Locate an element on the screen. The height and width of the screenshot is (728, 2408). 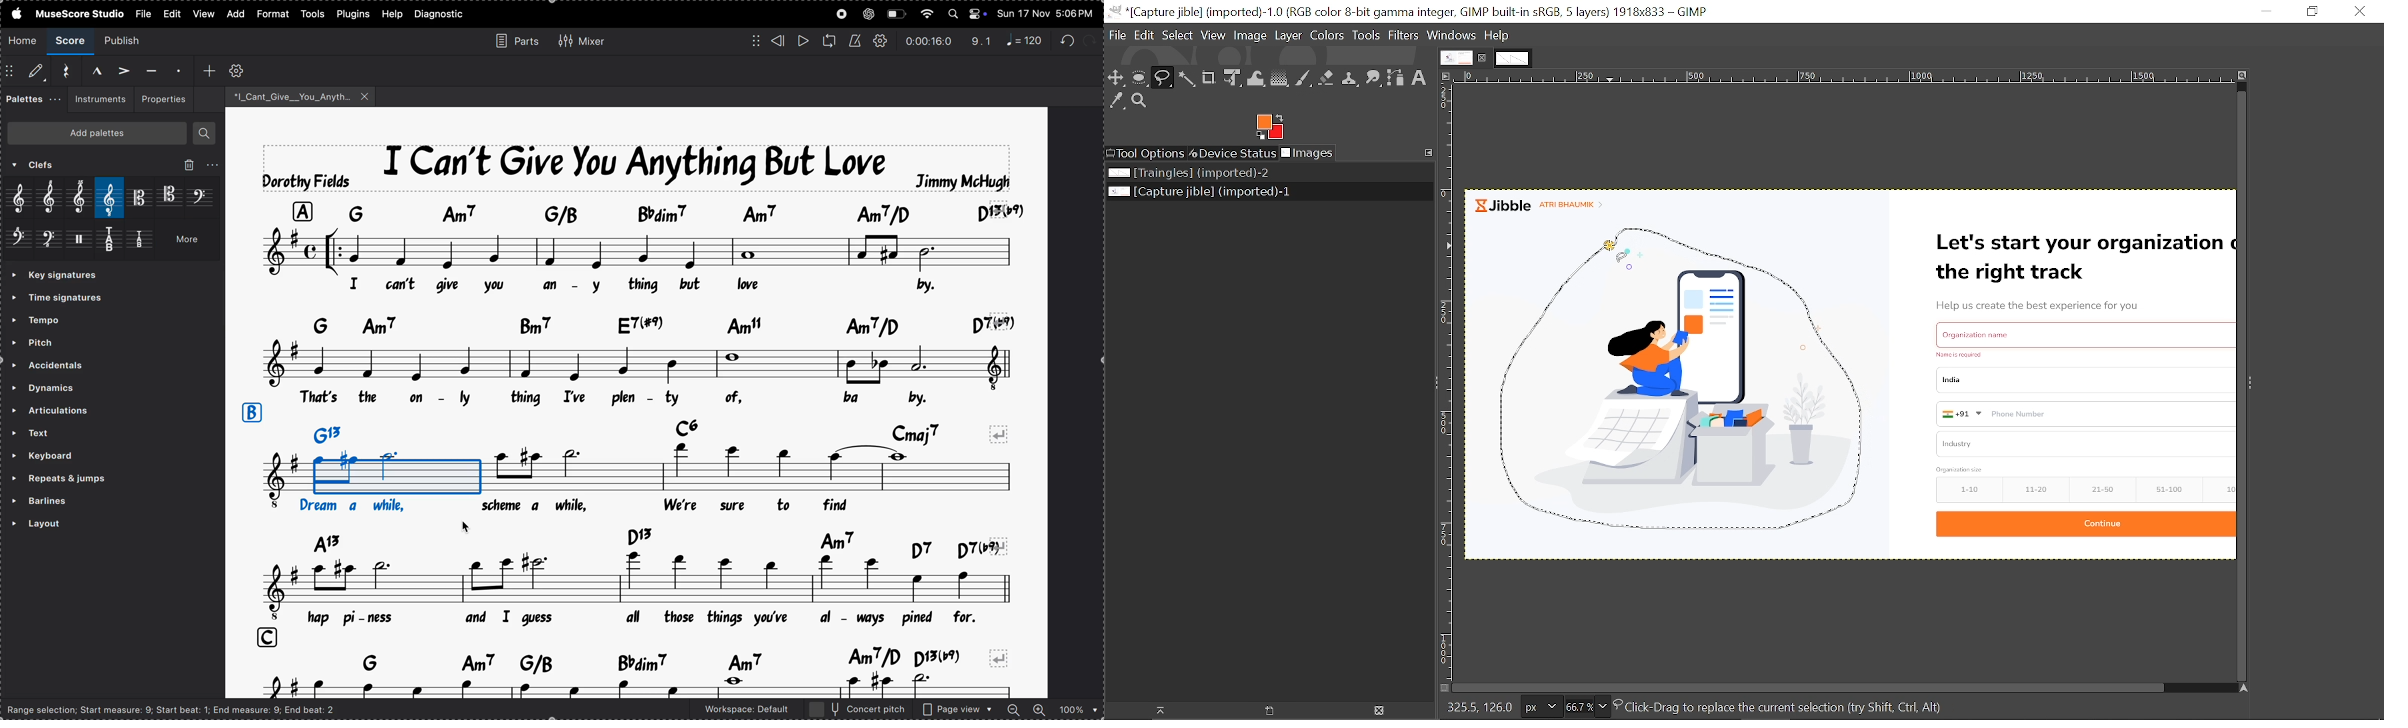
add is located at coordinates (233, 14).